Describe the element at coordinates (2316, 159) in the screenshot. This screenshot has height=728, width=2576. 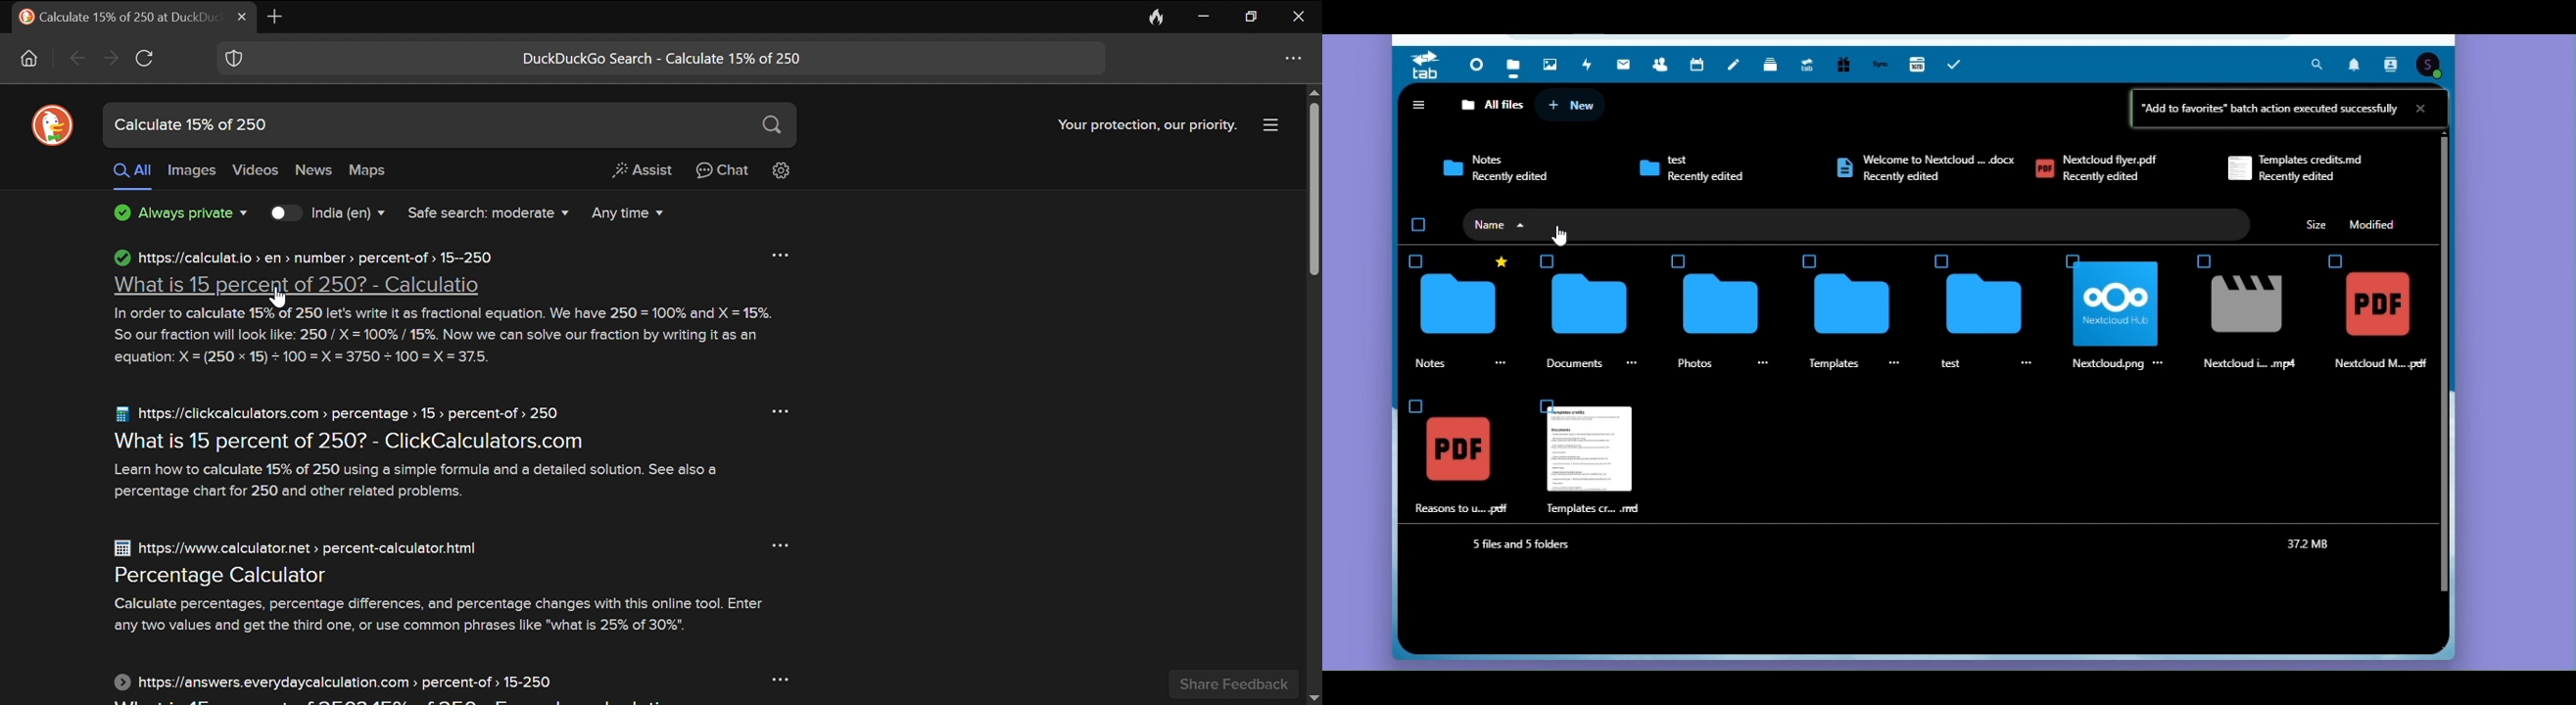
I see `Templated credits.md` at that location.